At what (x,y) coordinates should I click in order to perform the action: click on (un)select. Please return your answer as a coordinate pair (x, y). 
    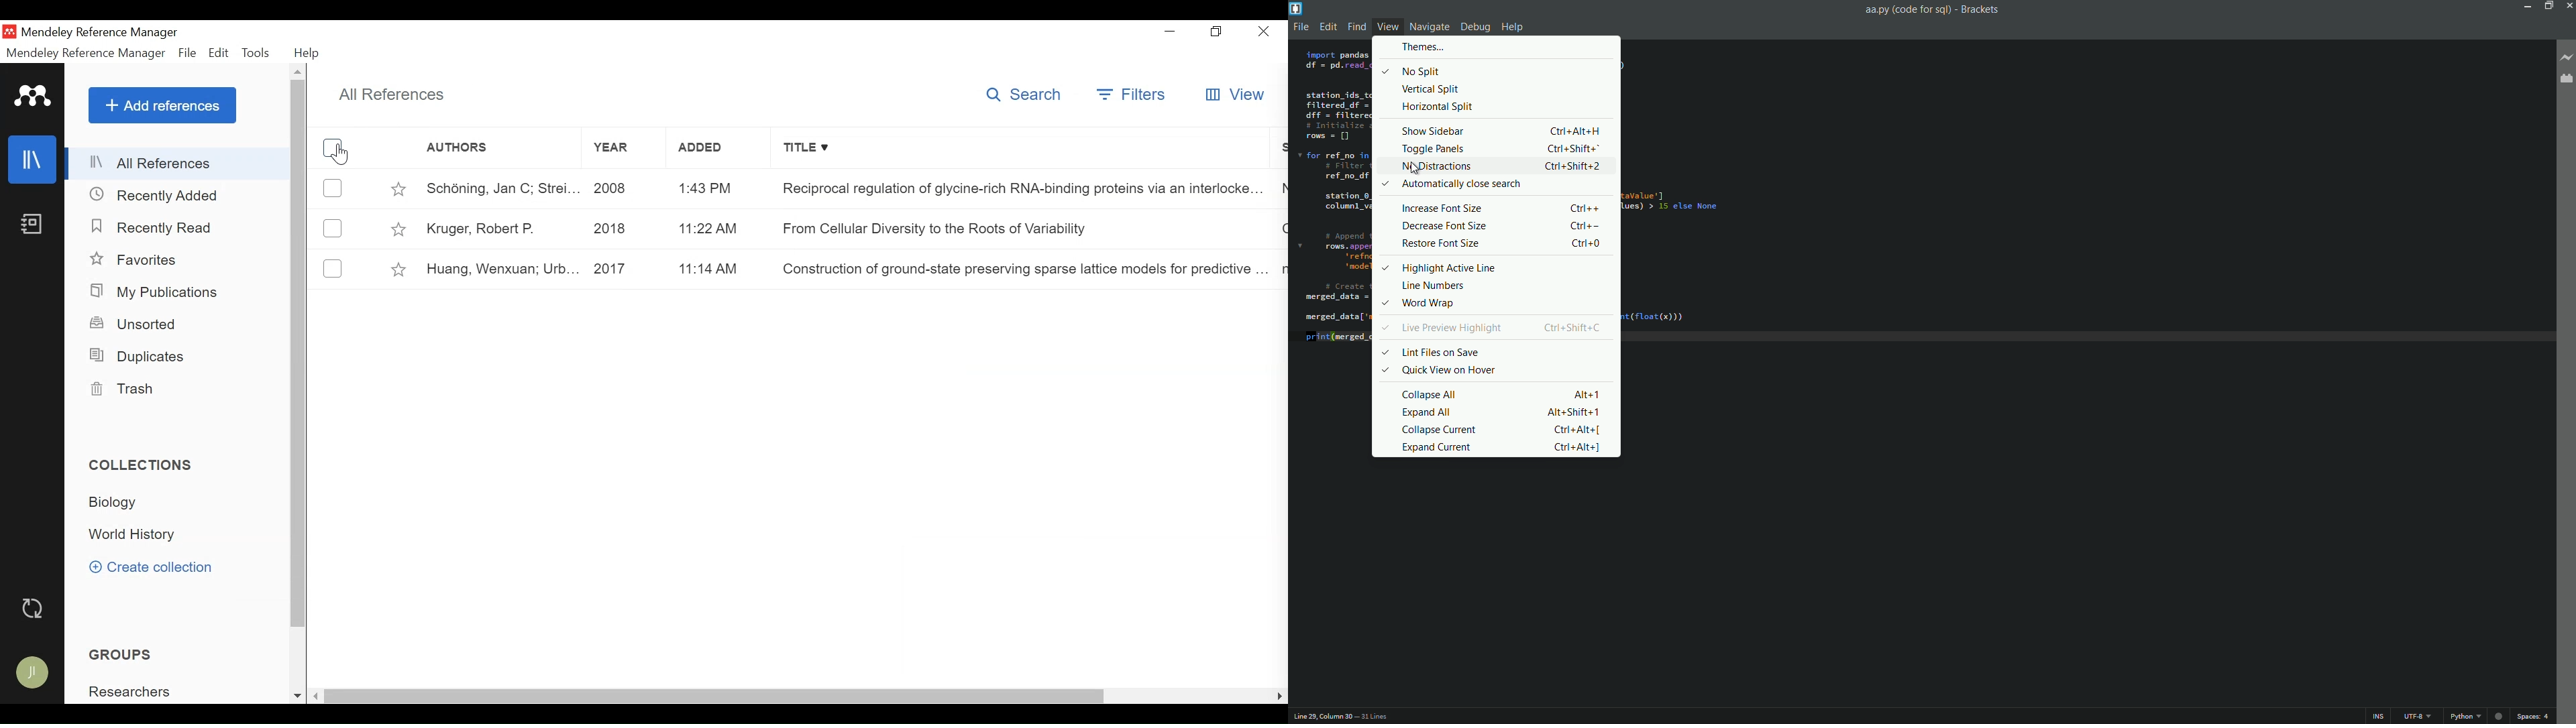
    Looking at the image, I should click on (331, 269).